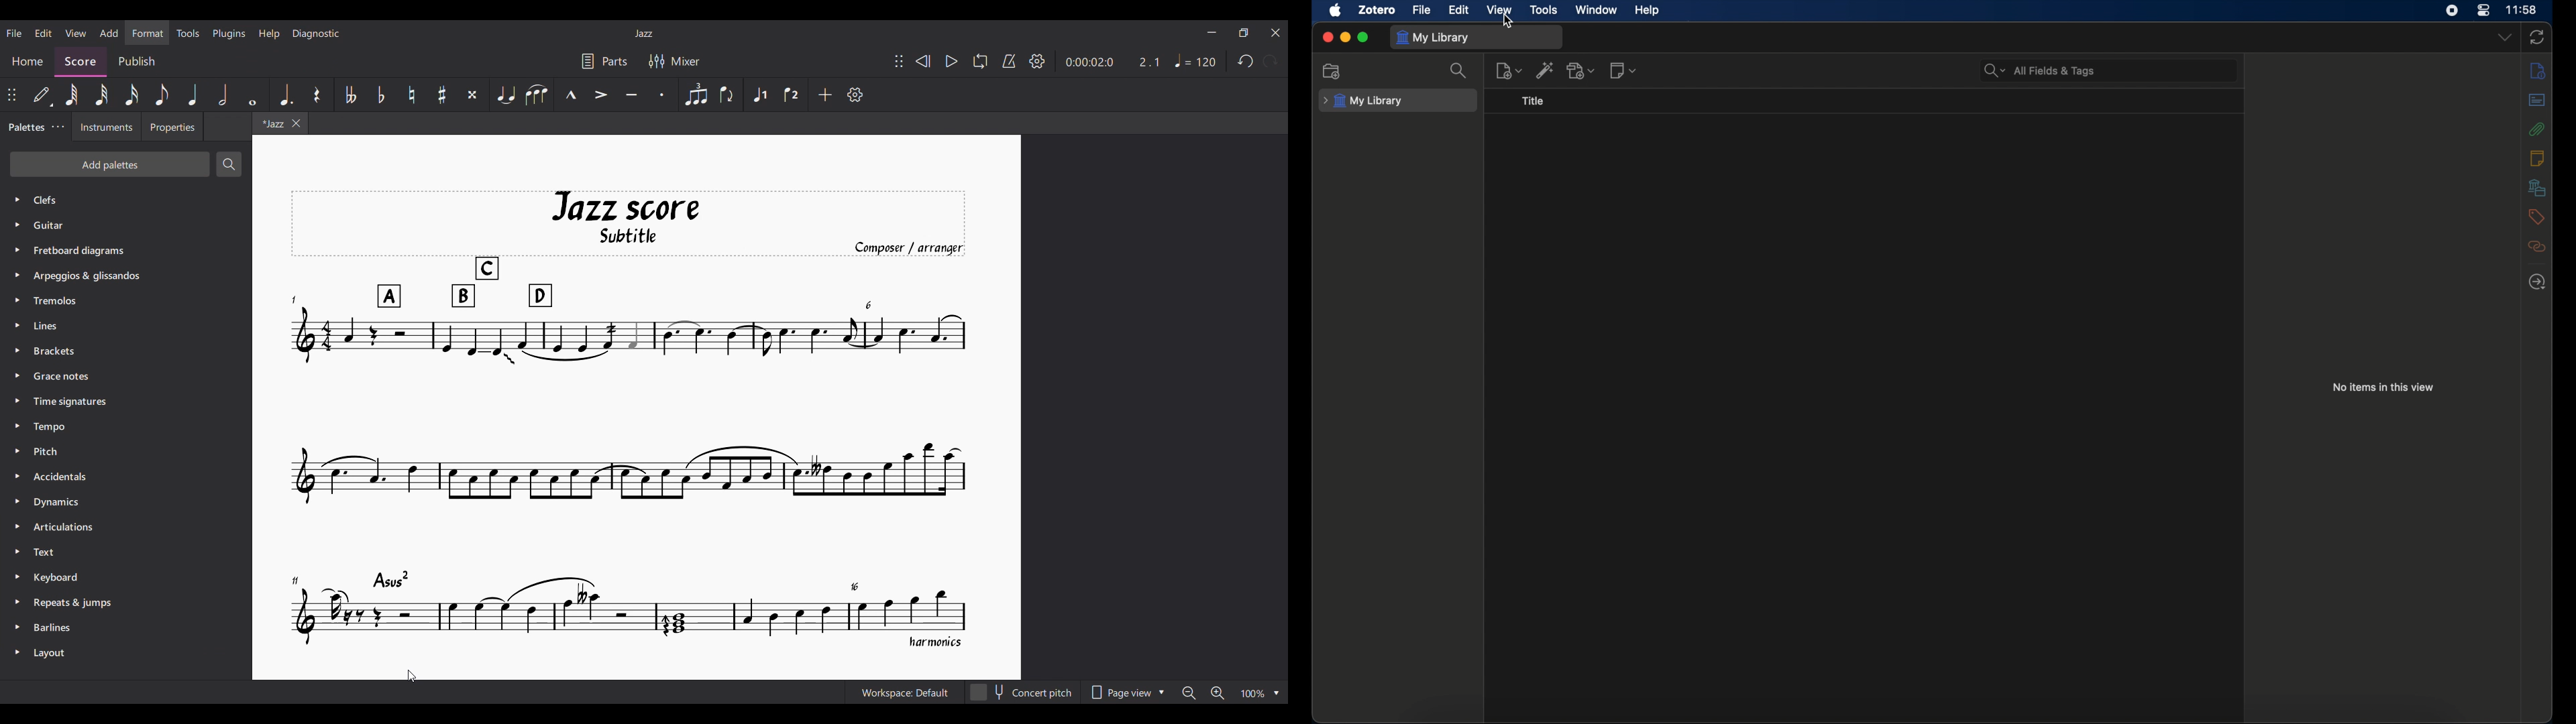  Describe the element at coordinates (49, 451) in the screenshot. I see `Pitch` at that location.